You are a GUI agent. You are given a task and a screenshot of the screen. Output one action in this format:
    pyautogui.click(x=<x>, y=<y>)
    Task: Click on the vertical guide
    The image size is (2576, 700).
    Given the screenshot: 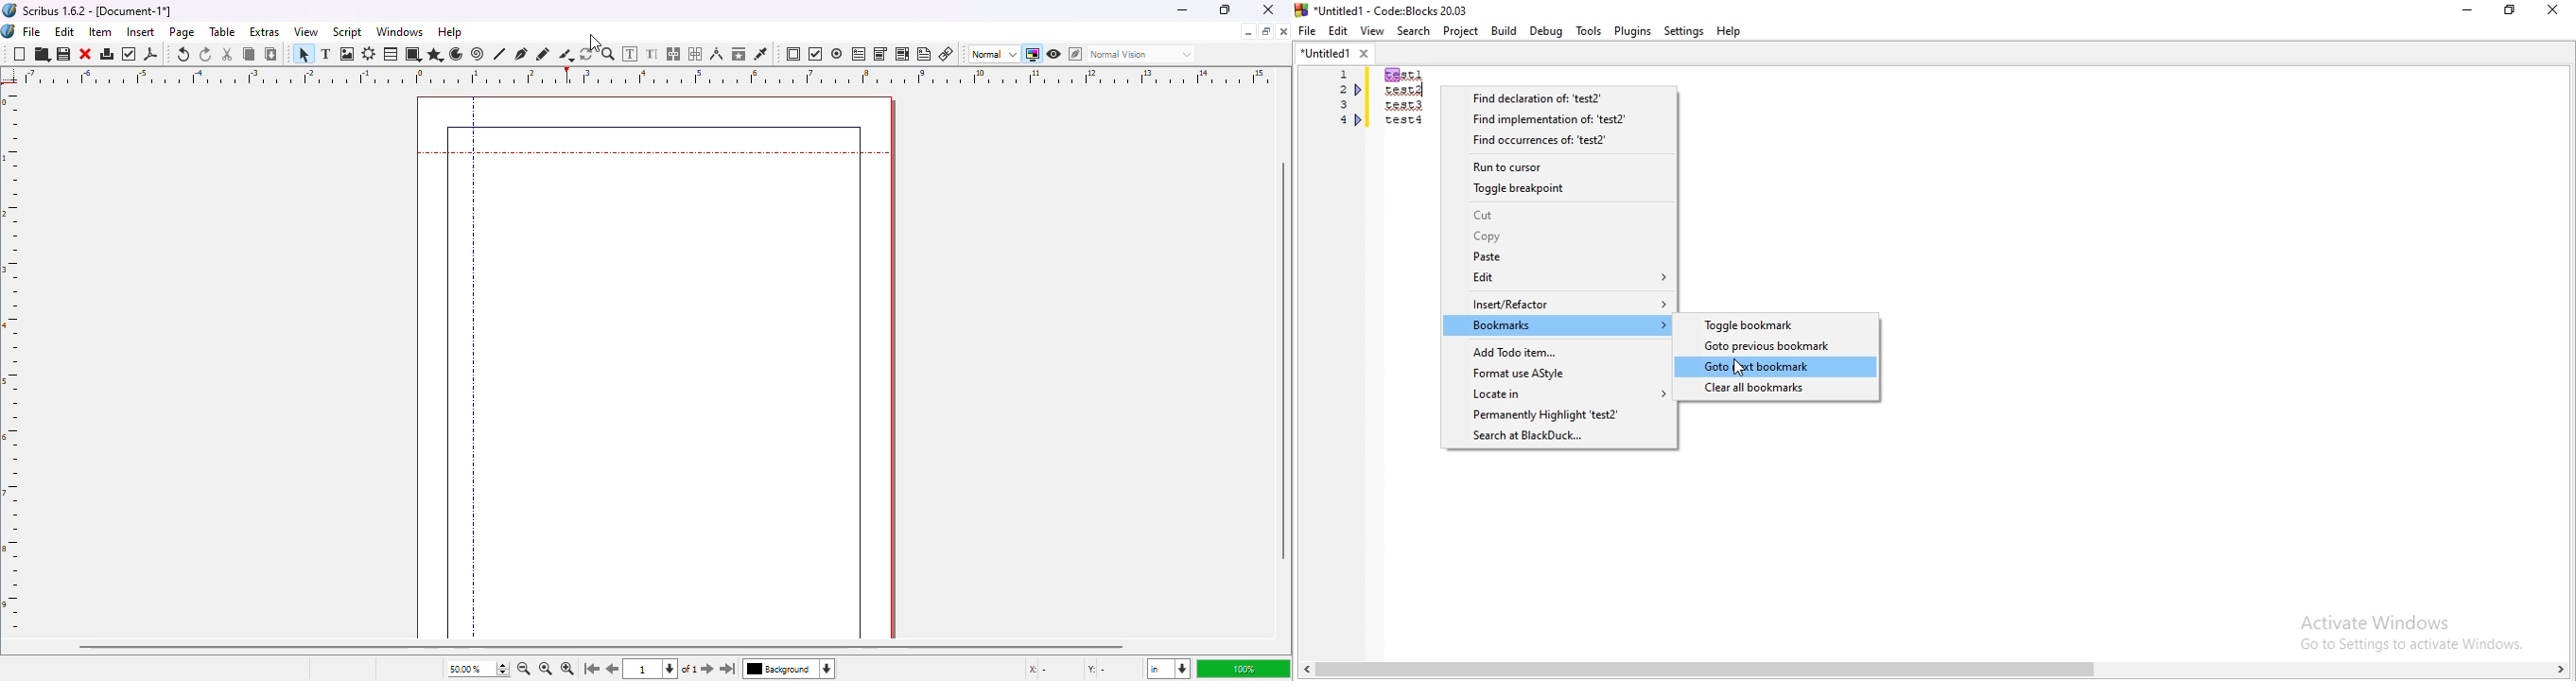 What is the action you would take?
    pyautogui.click(x=475, y=401)
    